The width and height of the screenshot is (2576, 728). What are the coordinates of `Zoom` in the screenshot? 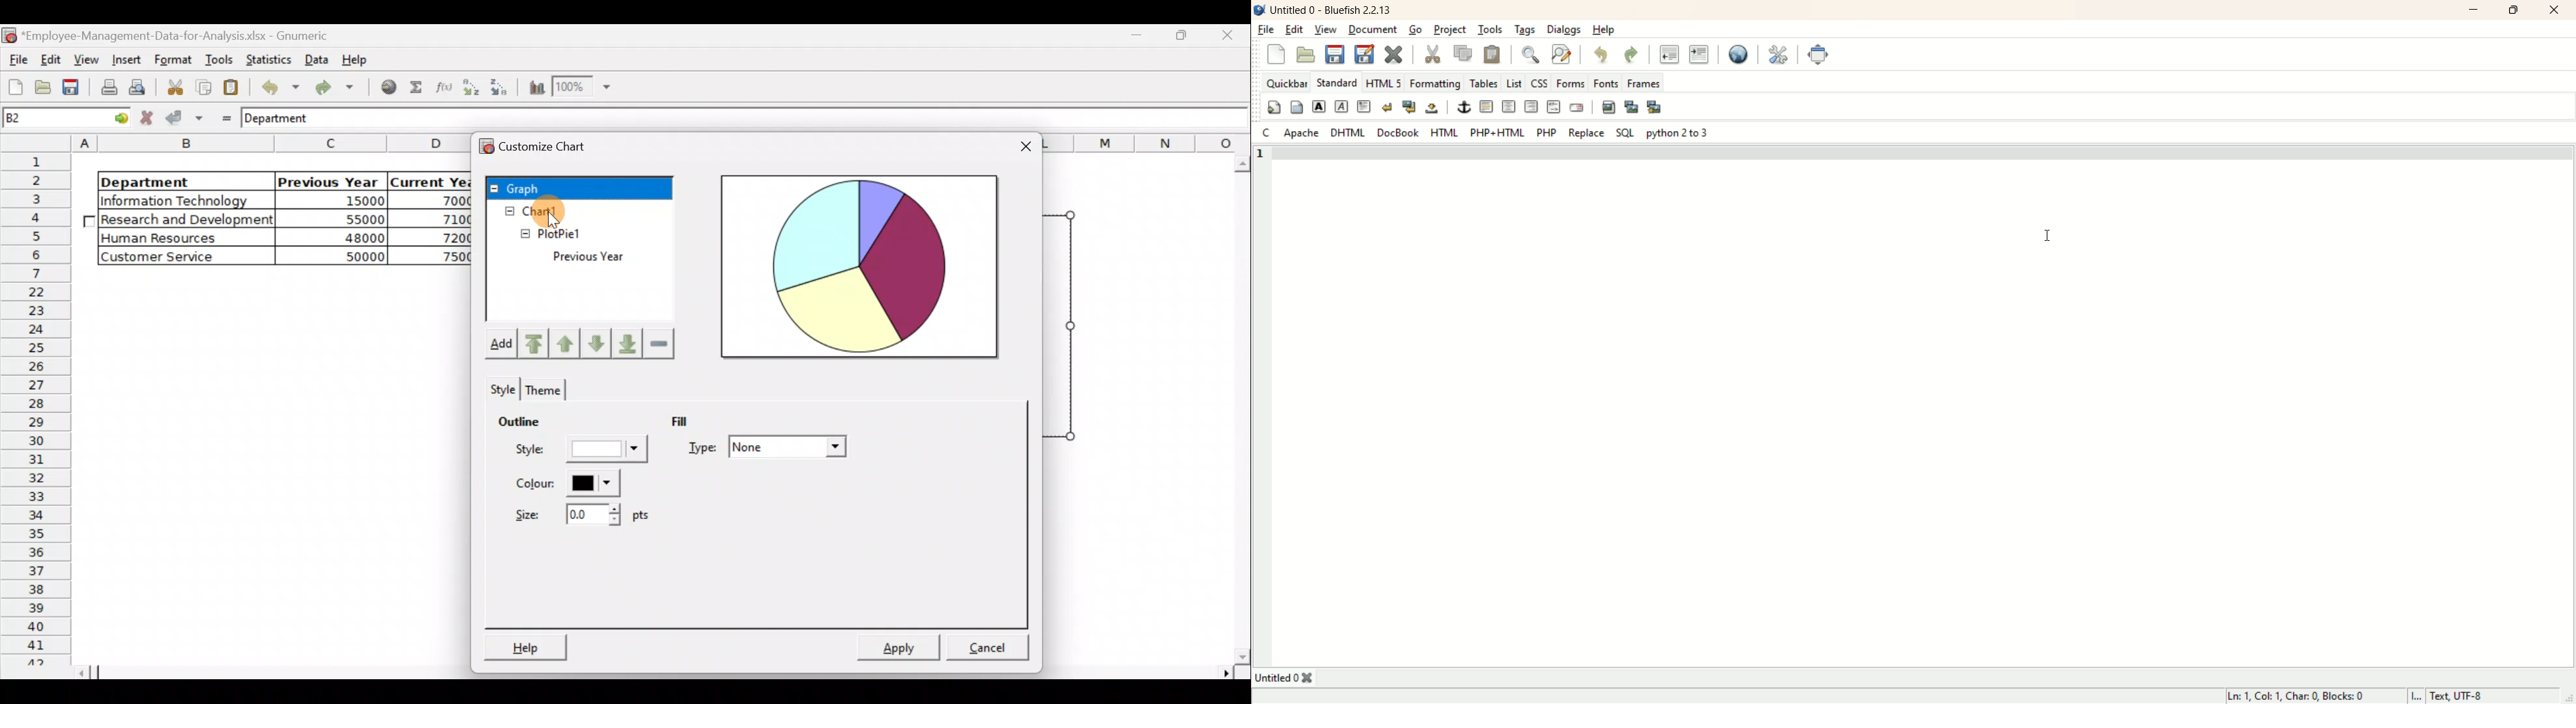 It's located at (581, 89).